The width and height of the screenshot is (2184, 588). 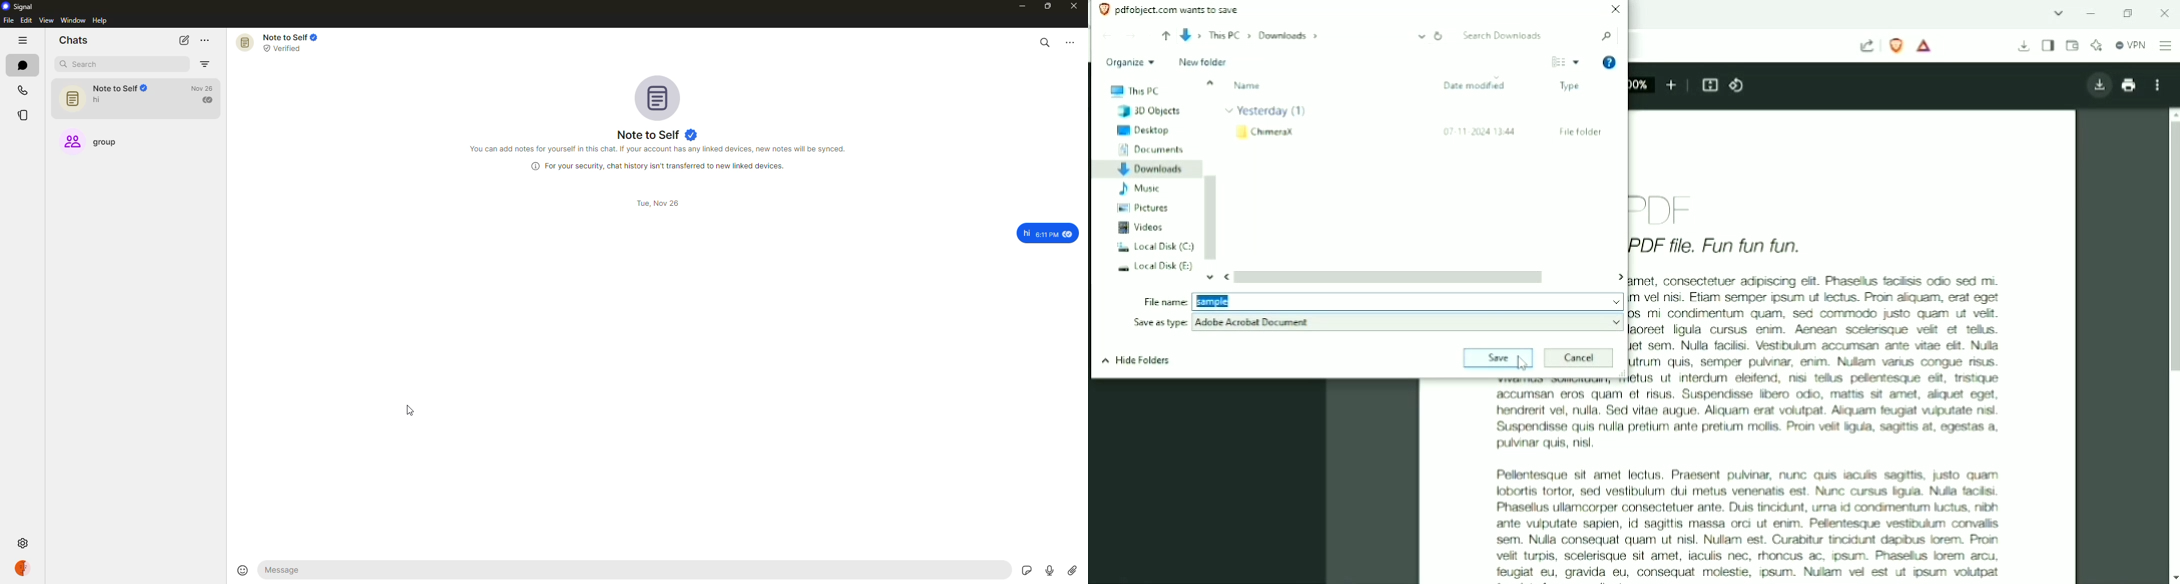 I want to click on pdfobject.com wants to save, so click(x=1181, y=10).